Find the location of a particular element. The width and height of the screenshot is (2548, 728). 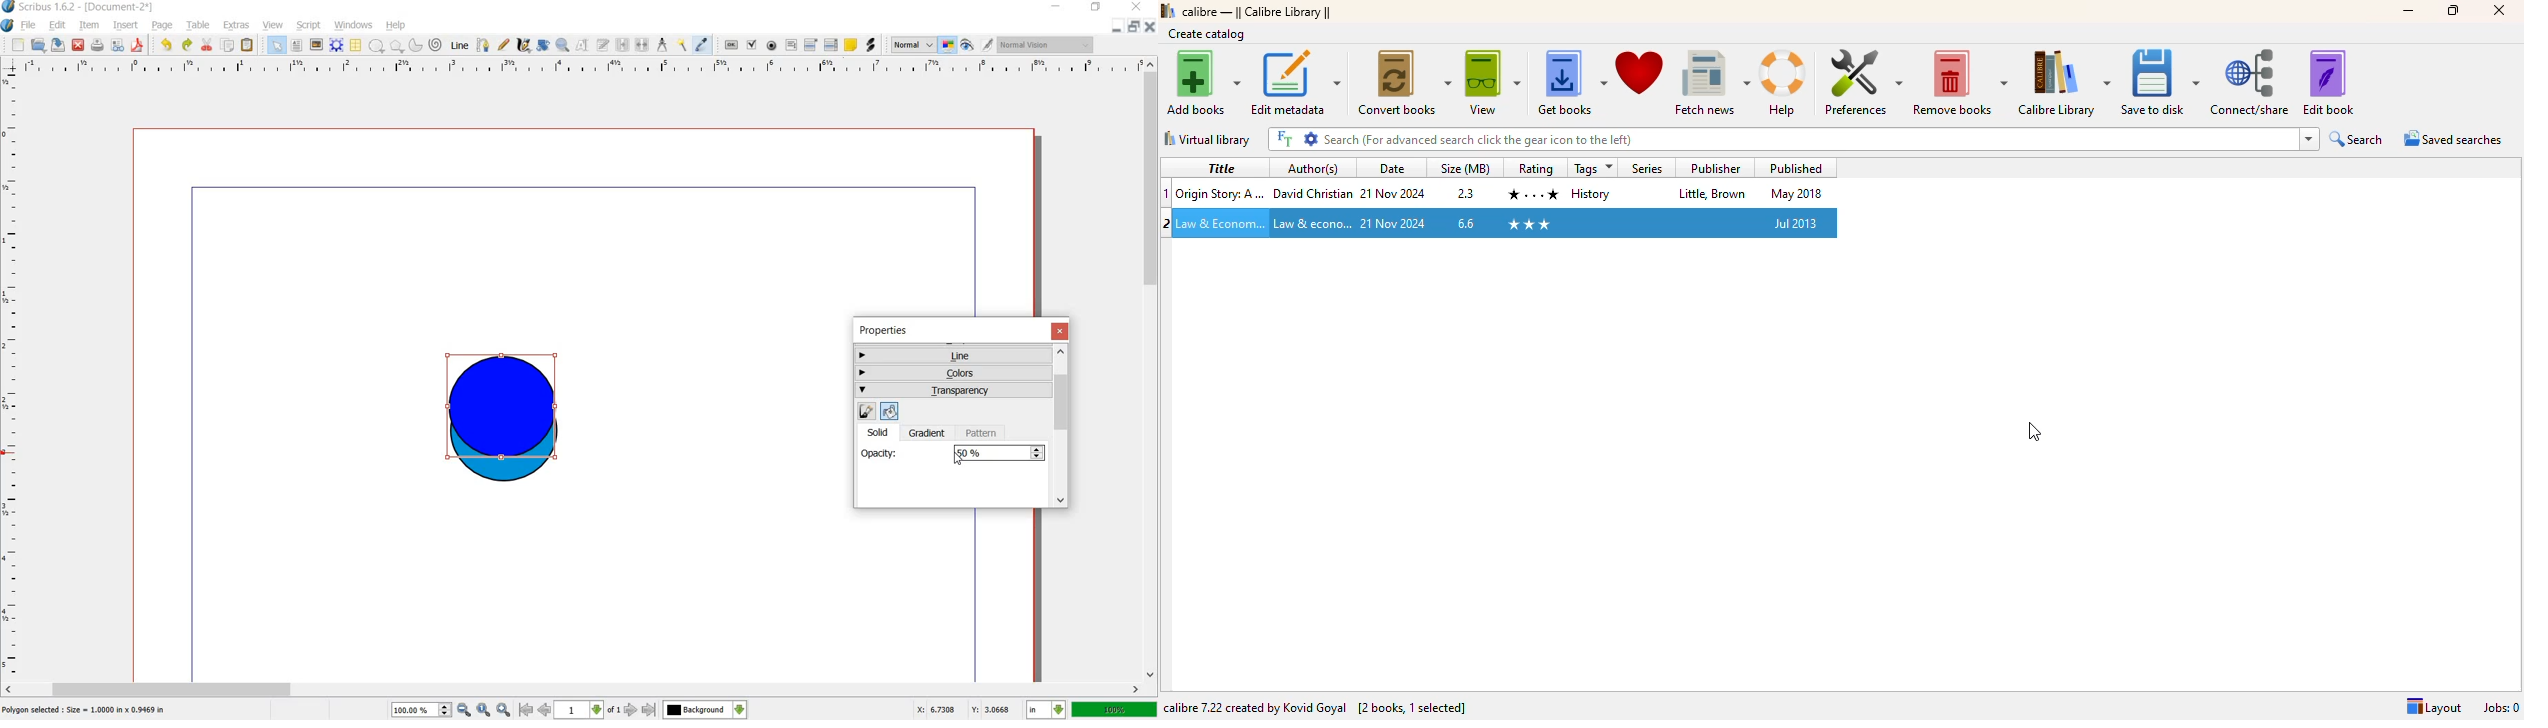

edit contents of frame is located at coordinates (581, 45).